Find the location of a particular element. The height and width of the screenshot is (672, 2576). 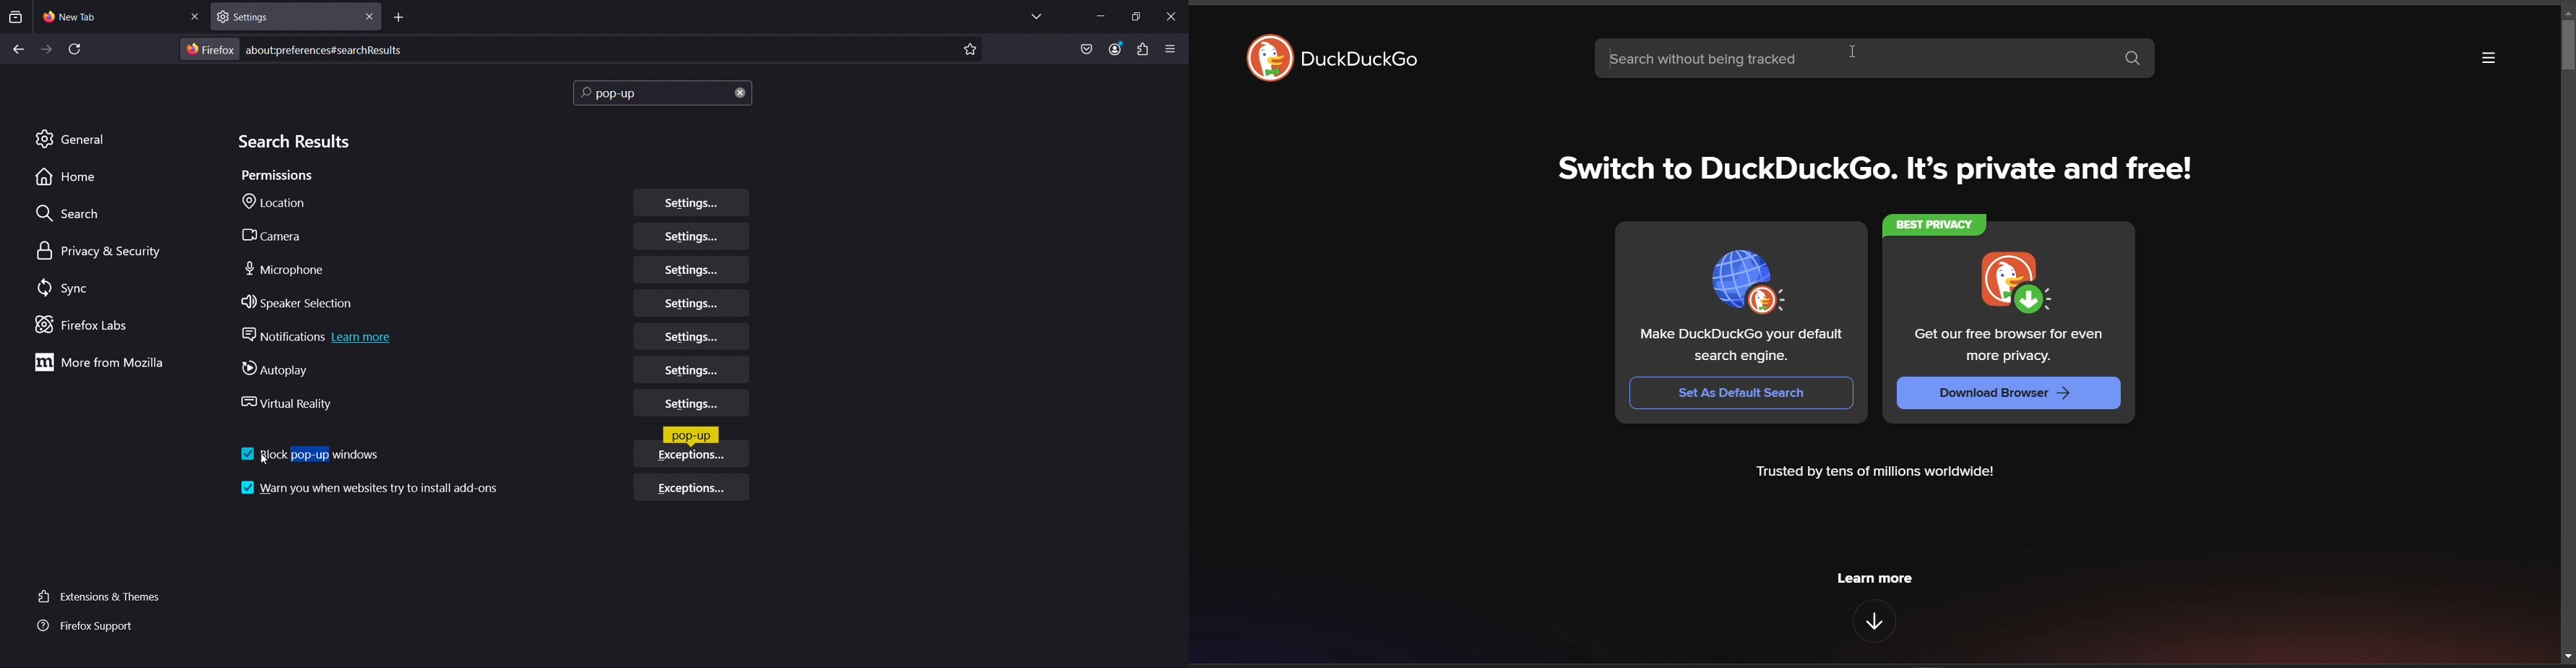

Privacy & Security is located at coordinates (101, 250).